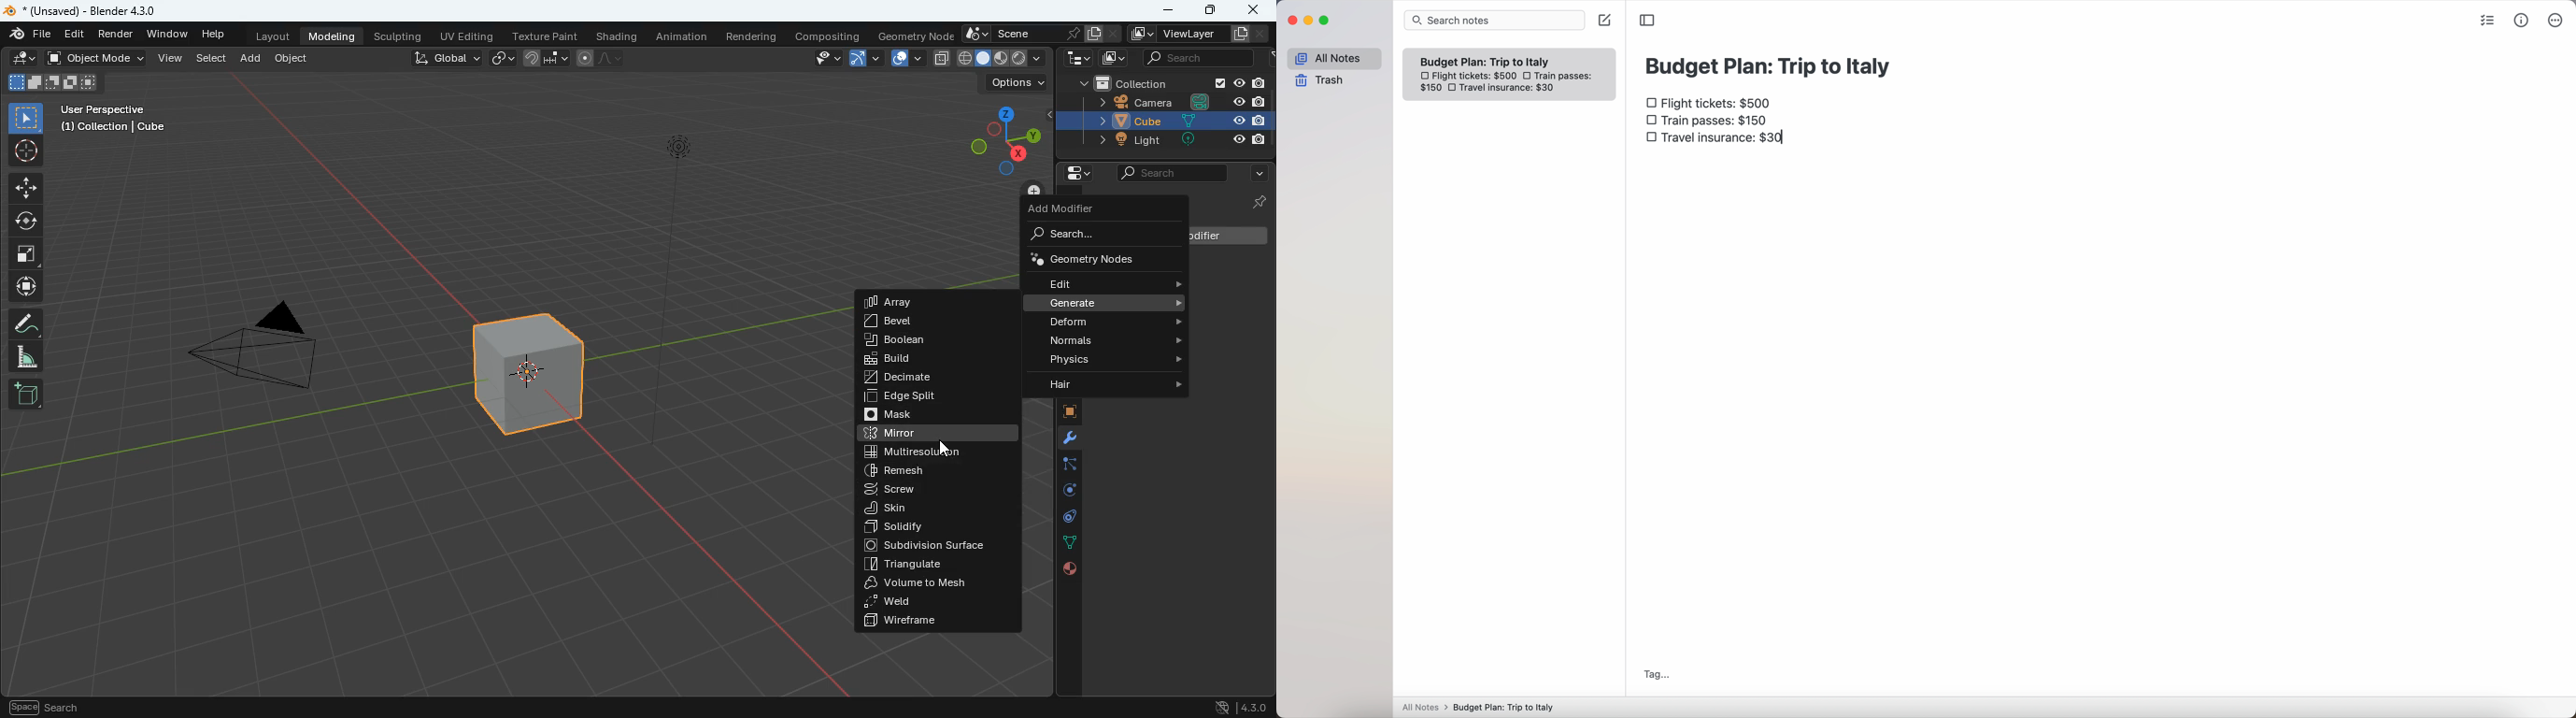 The height and width of the screenshot is (728, 2576). Describe the element at coordinates (1430, 89) in the screenshot. I see `150` at that location.